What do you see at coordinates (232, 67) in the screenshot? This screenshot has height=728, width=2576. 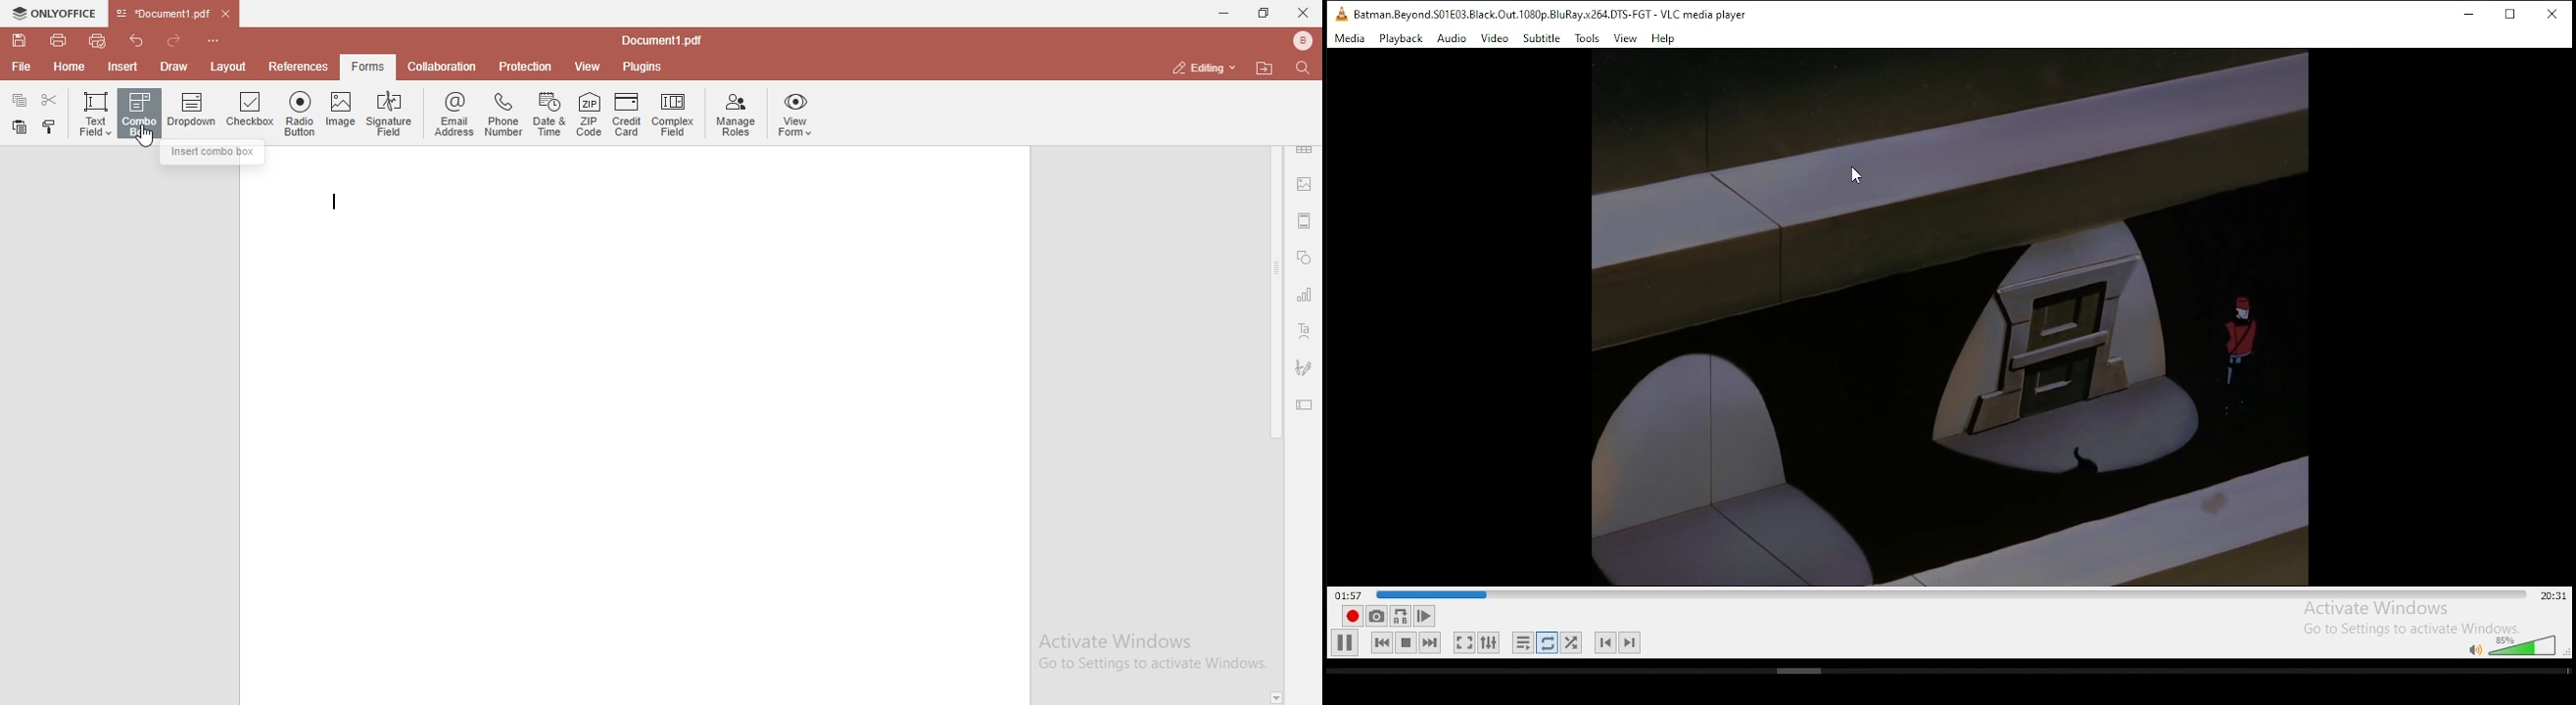 I see `layout` at bounding box center [232, 67].